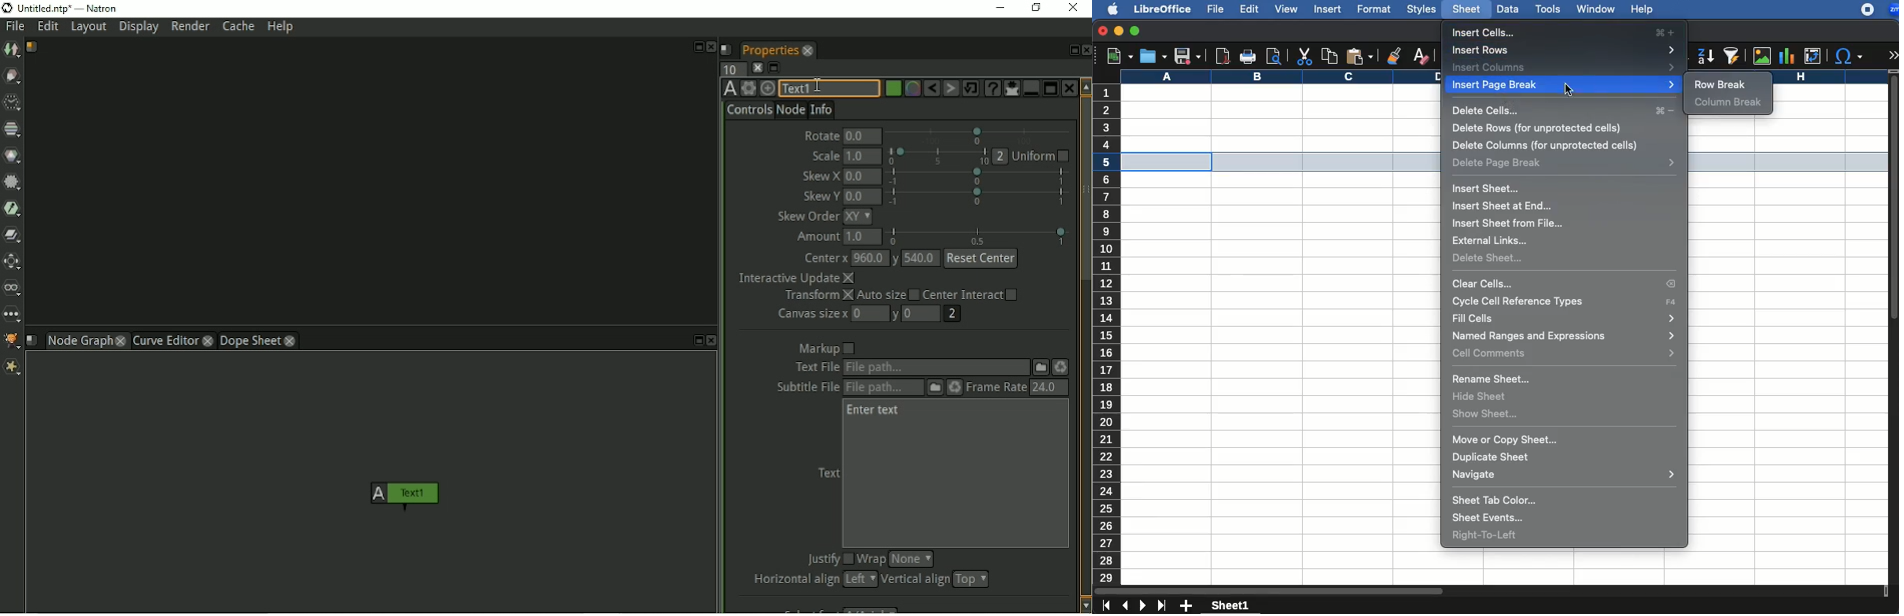 The width and height of the screenshot is (1904, 616). I want to click on apple, so click(1111, 9).